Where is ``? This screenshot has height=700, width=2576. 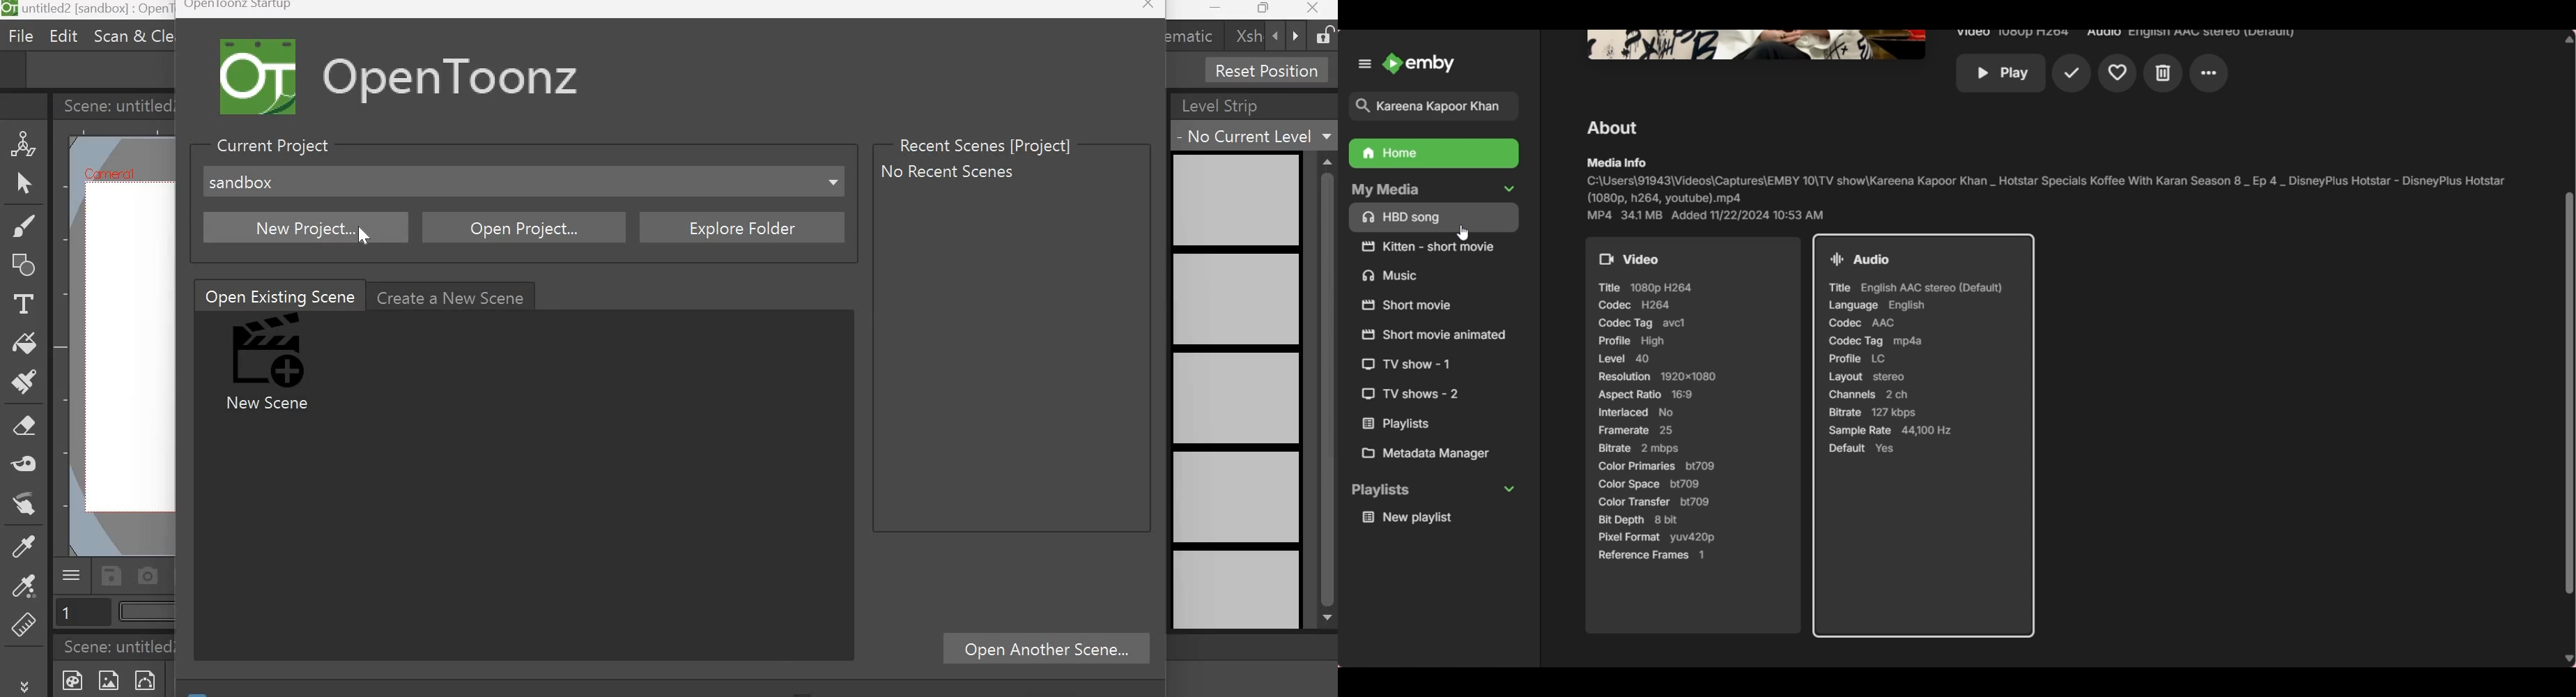  is located at coordinates (2116, 72).